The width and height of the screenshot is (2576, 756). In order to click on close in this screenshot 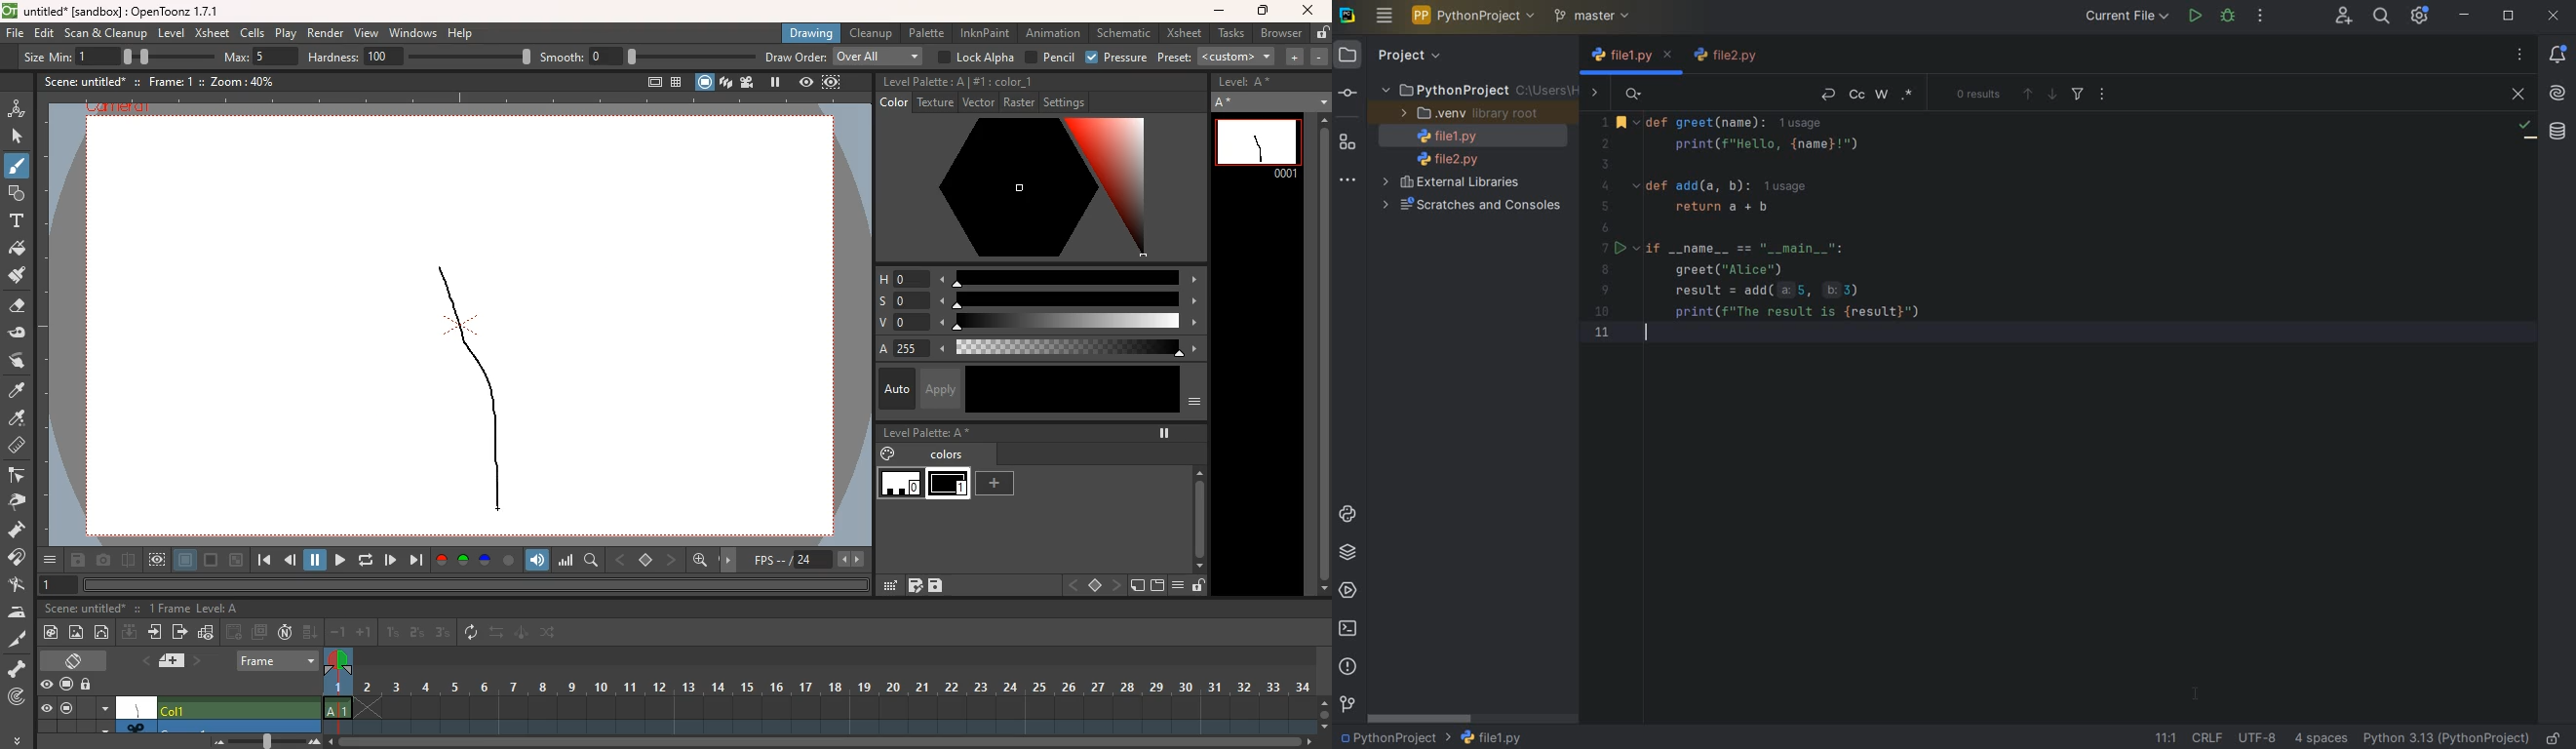, I will do `click(1308, 10)`.